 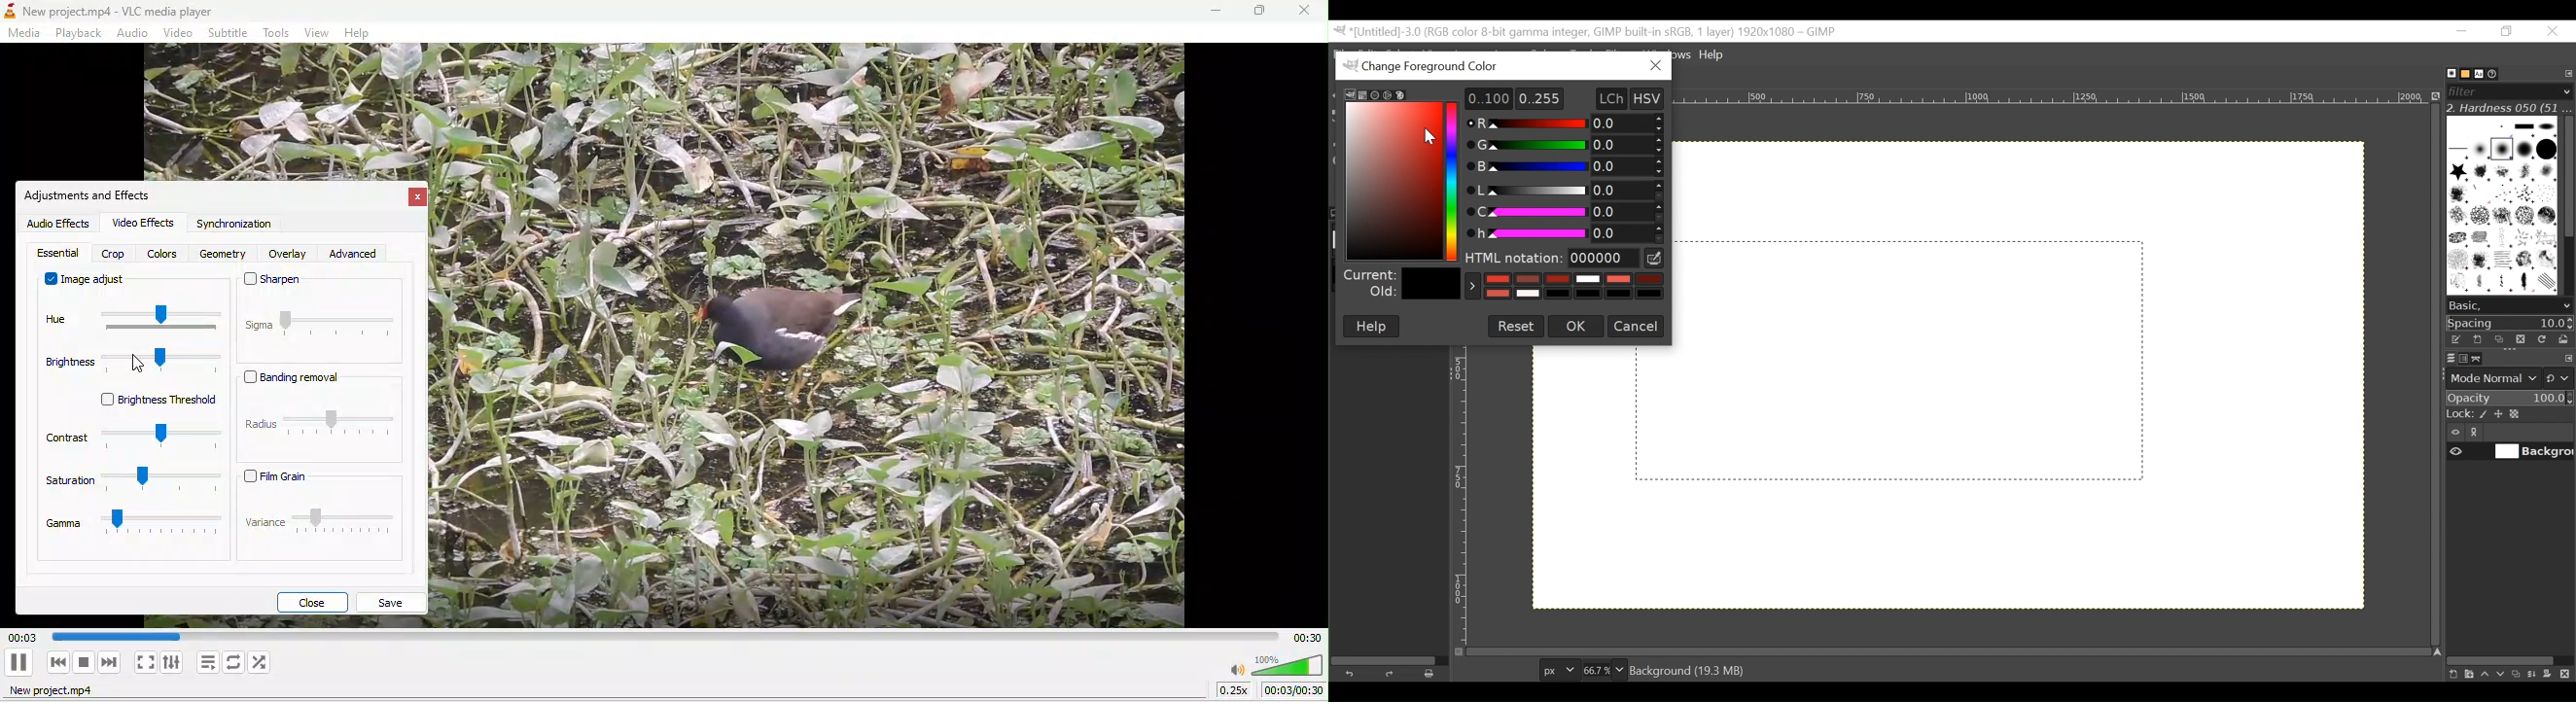 What do you see at coordinates (1605, 668) in the screenshot?
I see `Zoom factor` at bounding box center [1605, 668].